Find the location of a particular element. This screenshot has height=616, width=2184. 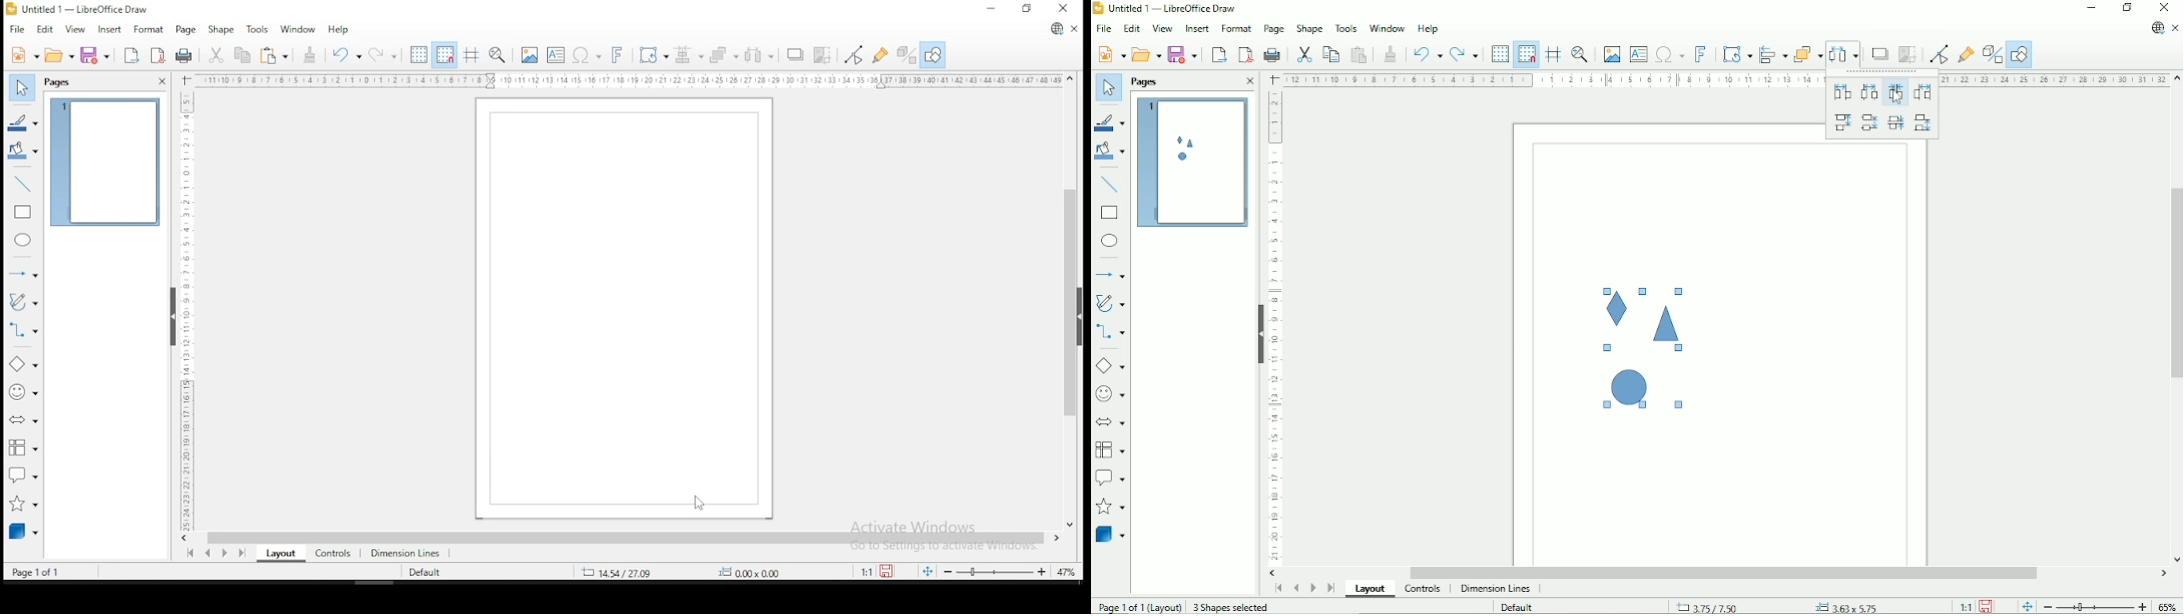

File is located at coordinates (1103, 28).